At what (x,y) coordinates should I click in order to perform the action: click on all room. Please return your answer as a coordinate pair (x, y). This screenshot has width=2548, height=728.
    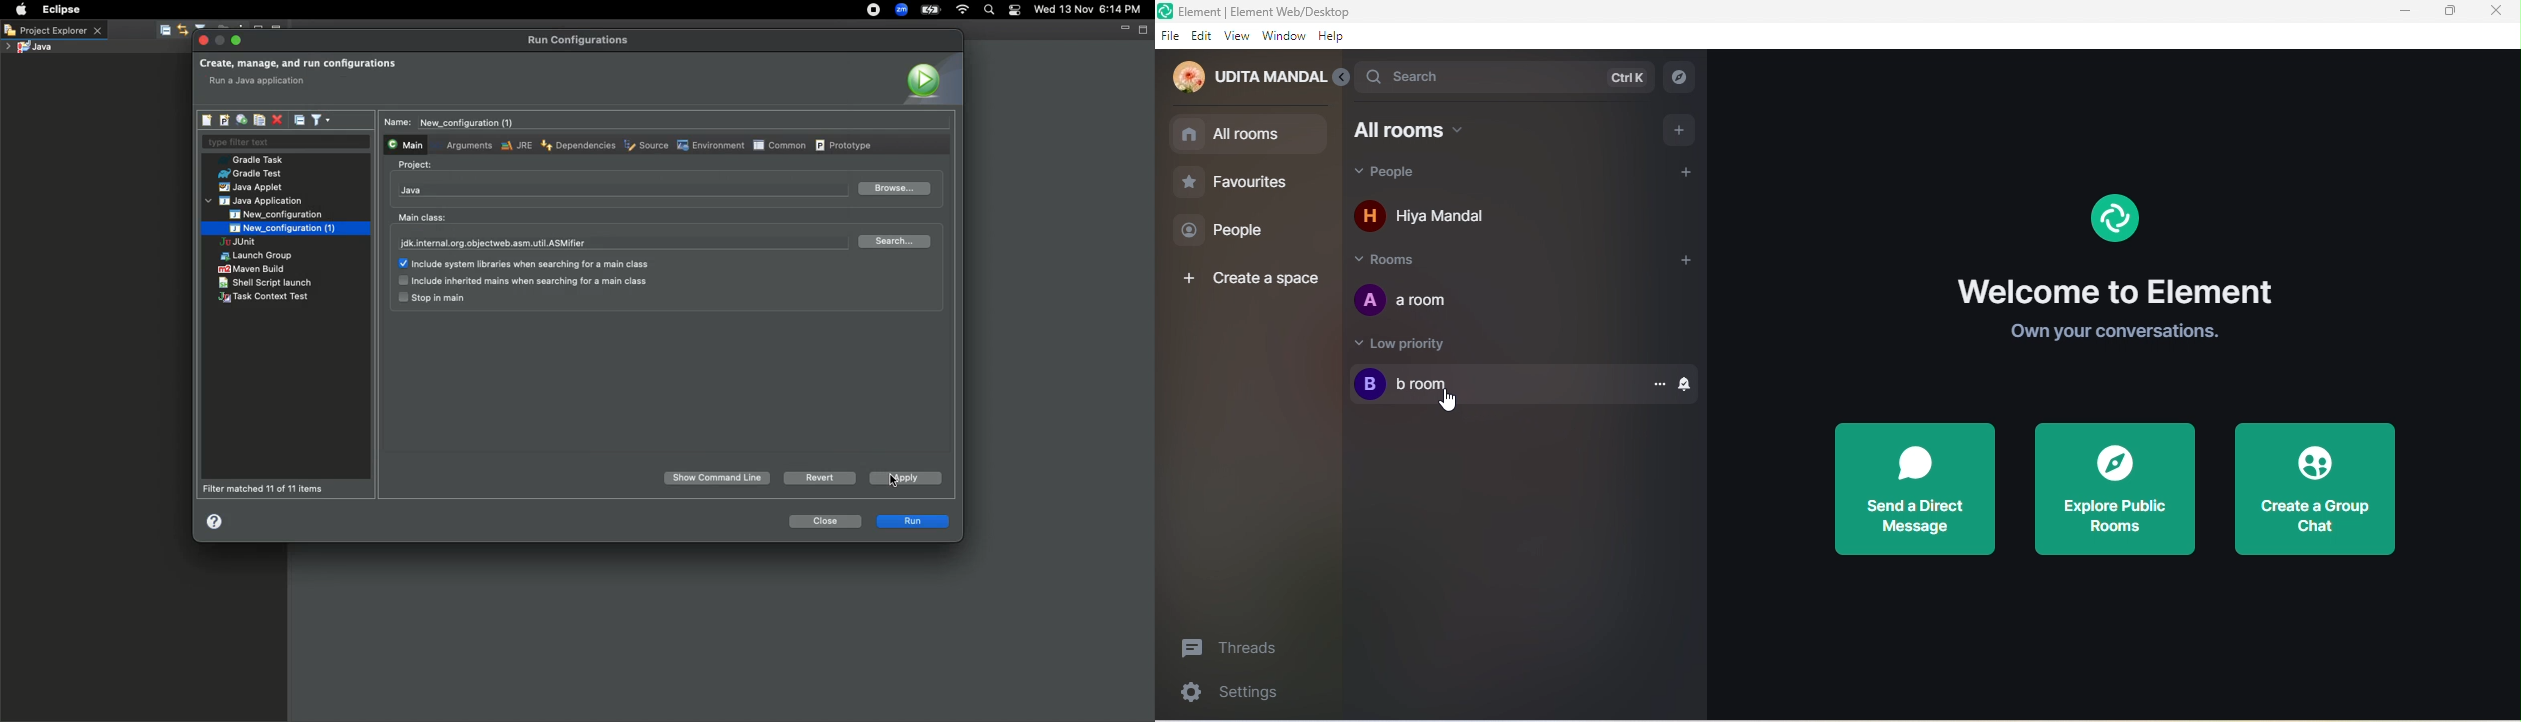
    Looking at the image, I should click on (1249, 135).